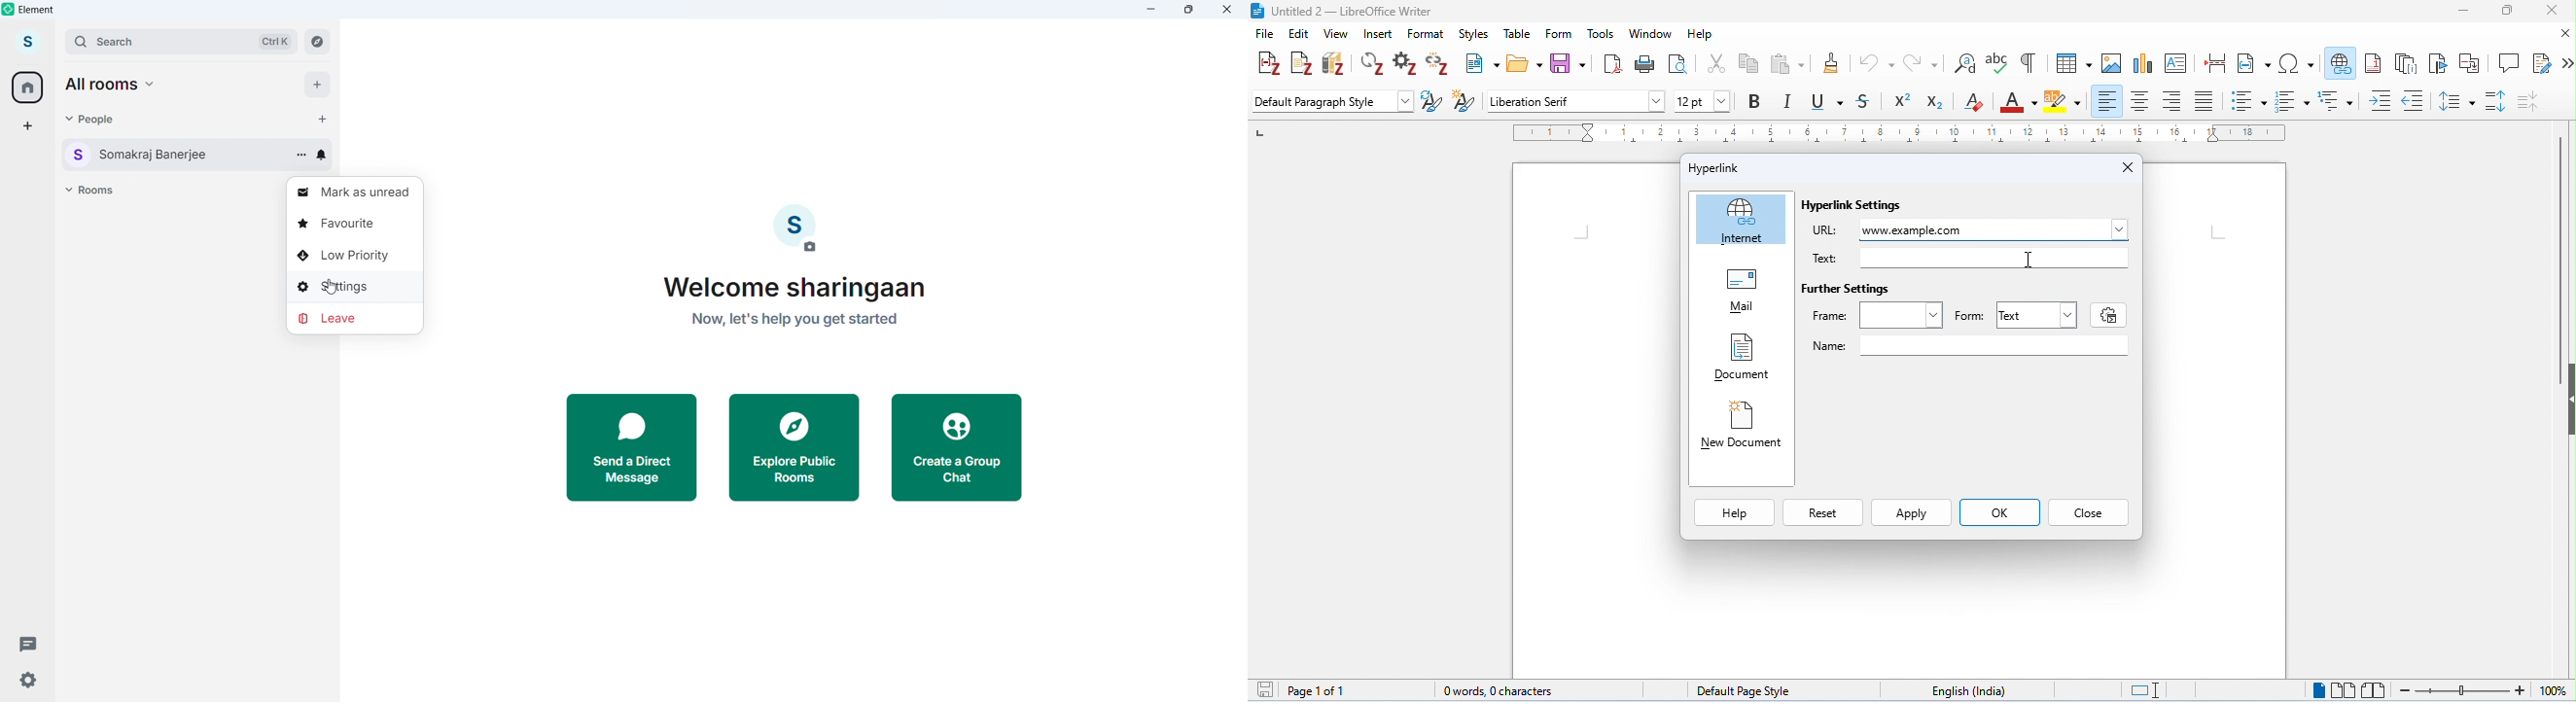  What do you see at coordinates (2558, 261) in the screenshot?
I see `vertical scroll bar` at bounding box center [2558, 261].